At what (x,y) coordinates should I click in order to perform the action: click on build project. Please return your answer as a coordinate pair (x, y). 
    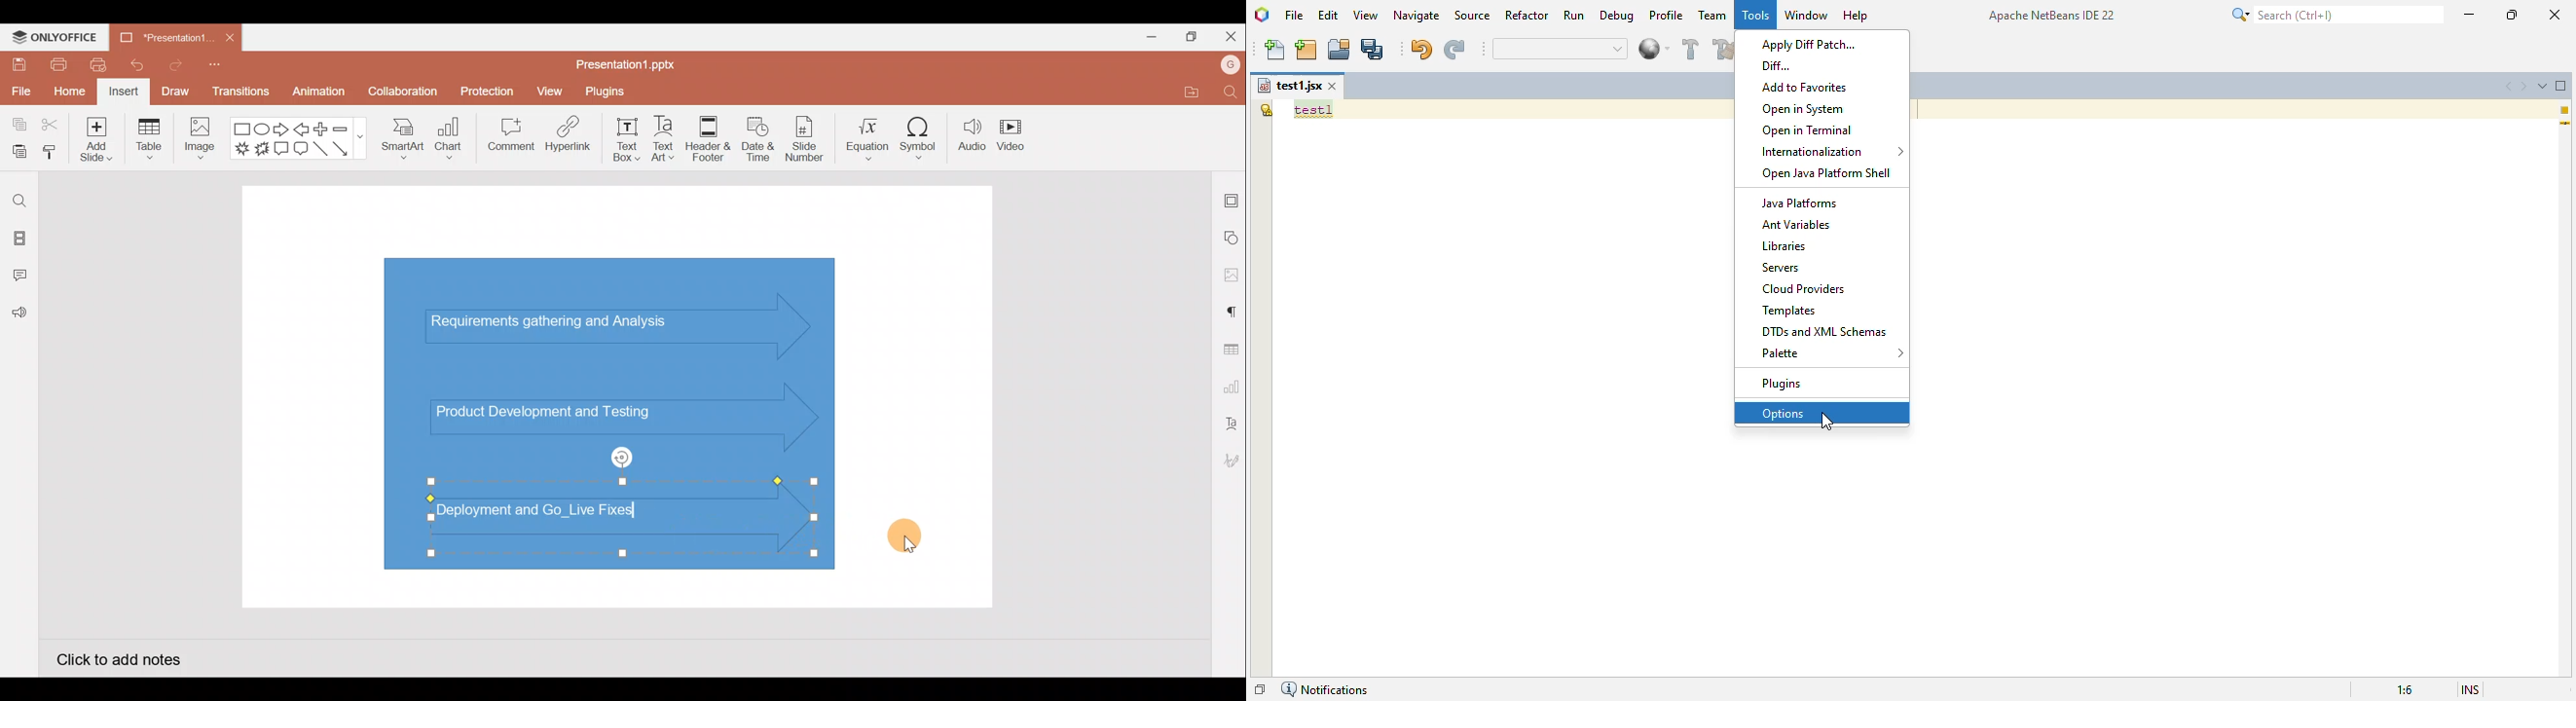
    Looking at the image, I should click on (1692, 49).